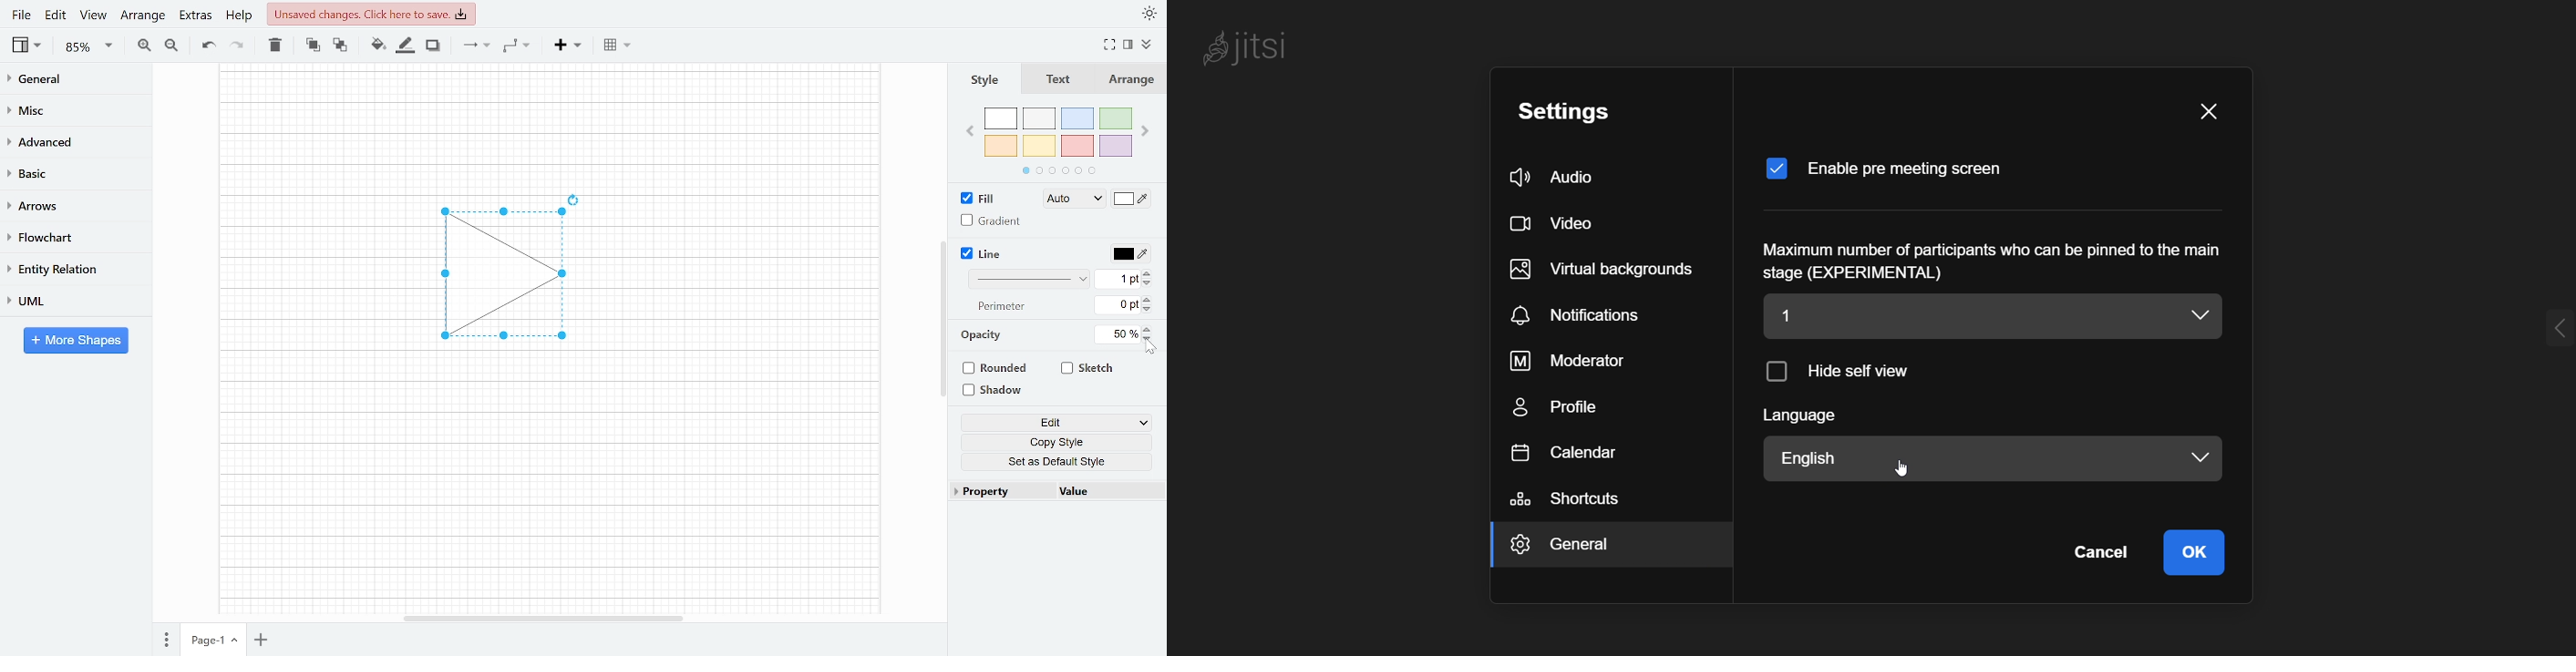 The height and width of the screenshot is (672, 2576). I want to click on workspace, so click(313, 275).